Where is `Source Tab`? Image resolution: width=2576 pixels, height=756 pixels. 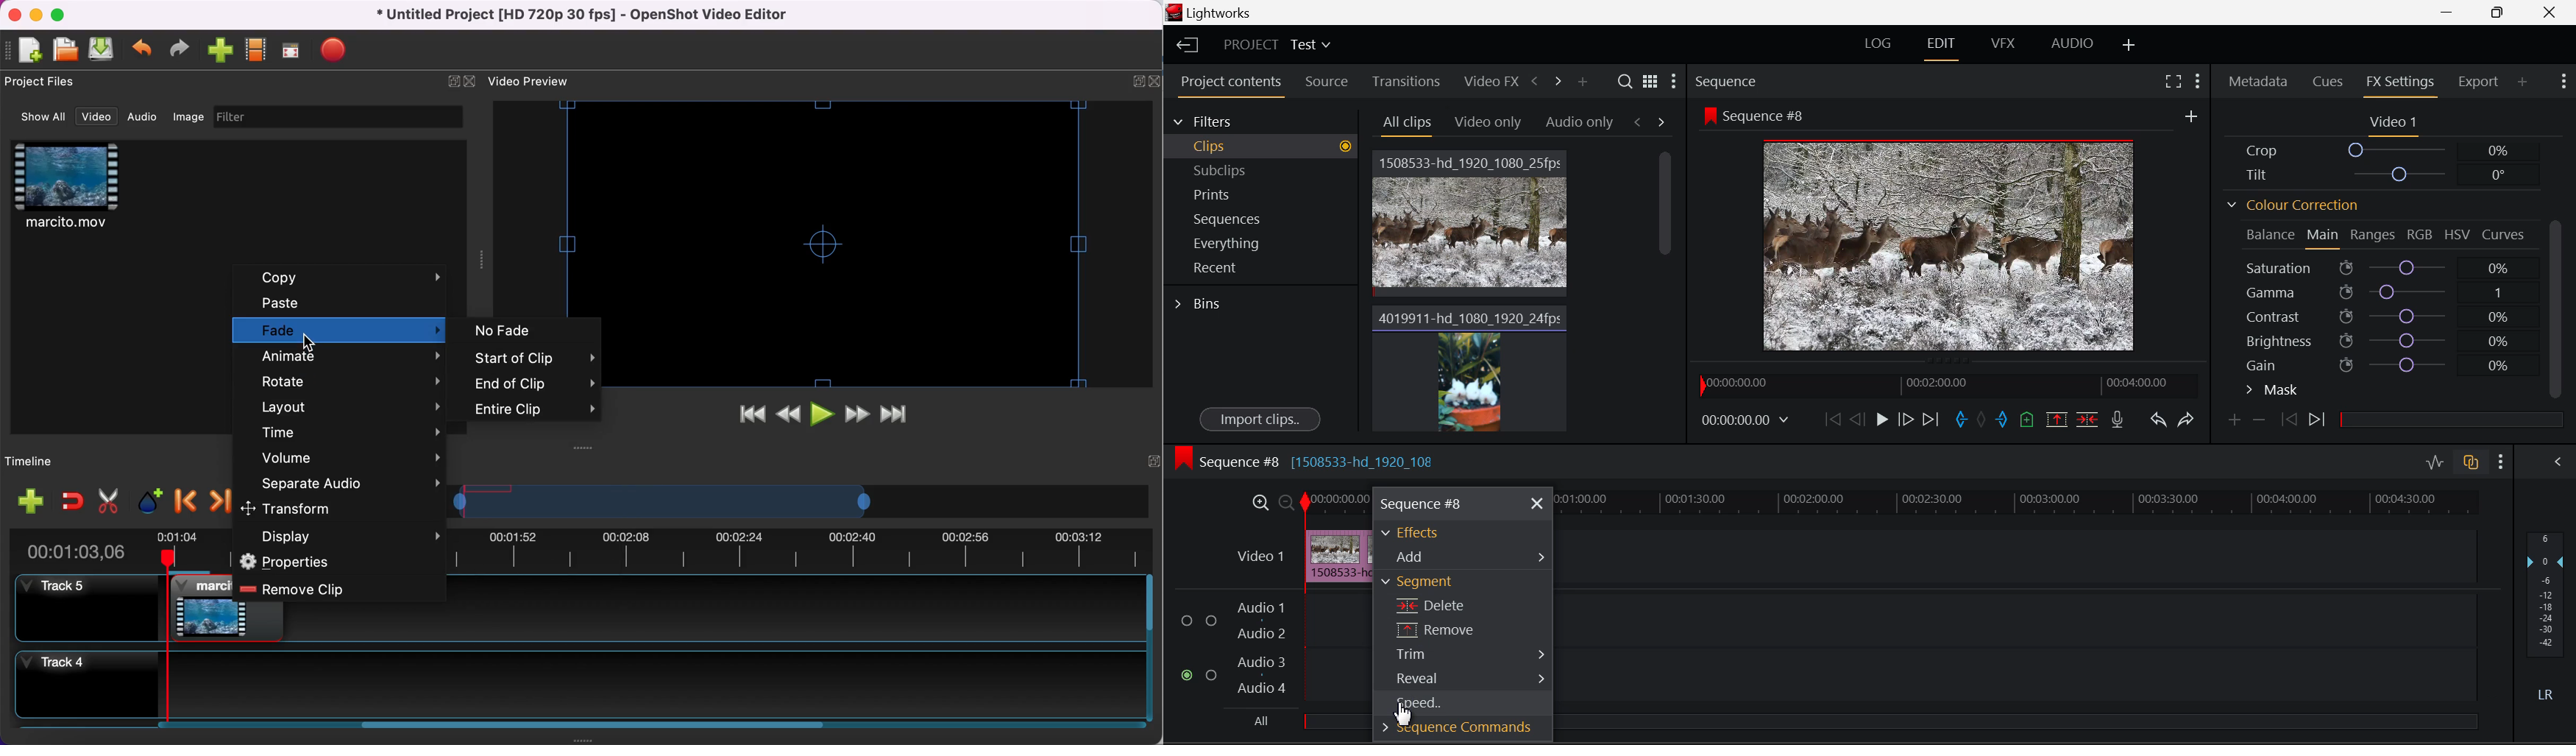 Source Tab is located at coordinates (1326, 81).